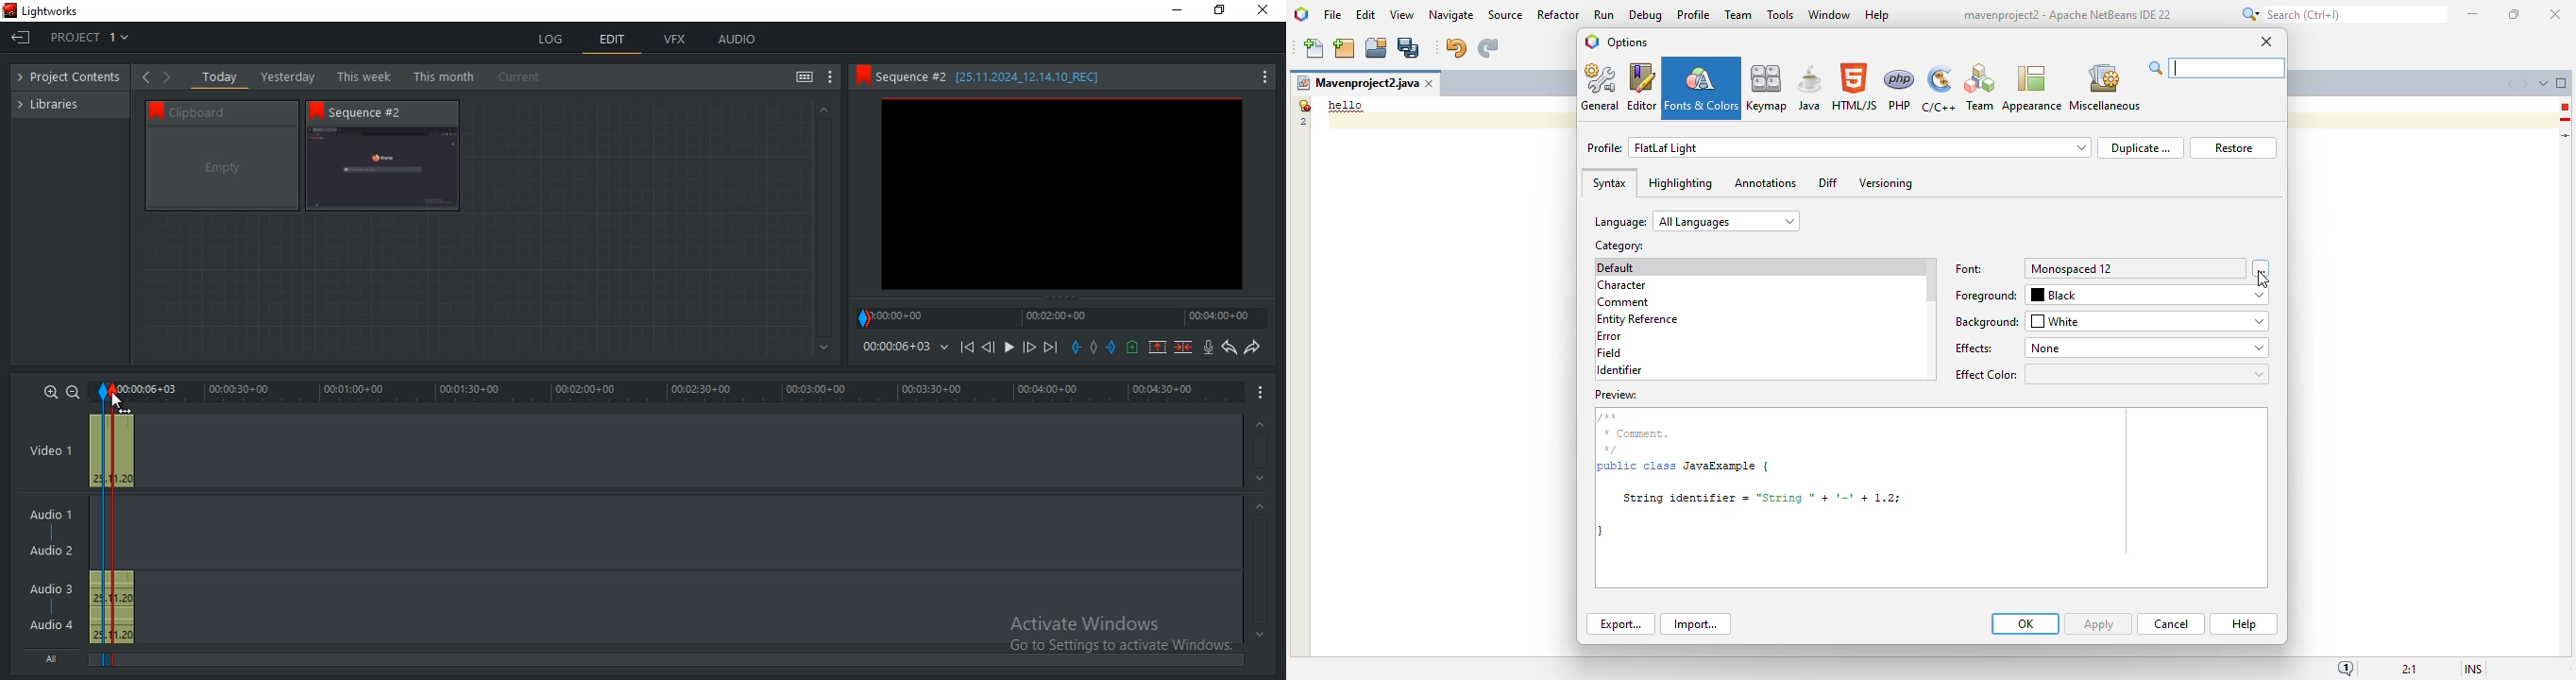 The image size is (2576, 700). Describe the element at coordinates (1617, 267) in the screenshot. I see `default` at that location.